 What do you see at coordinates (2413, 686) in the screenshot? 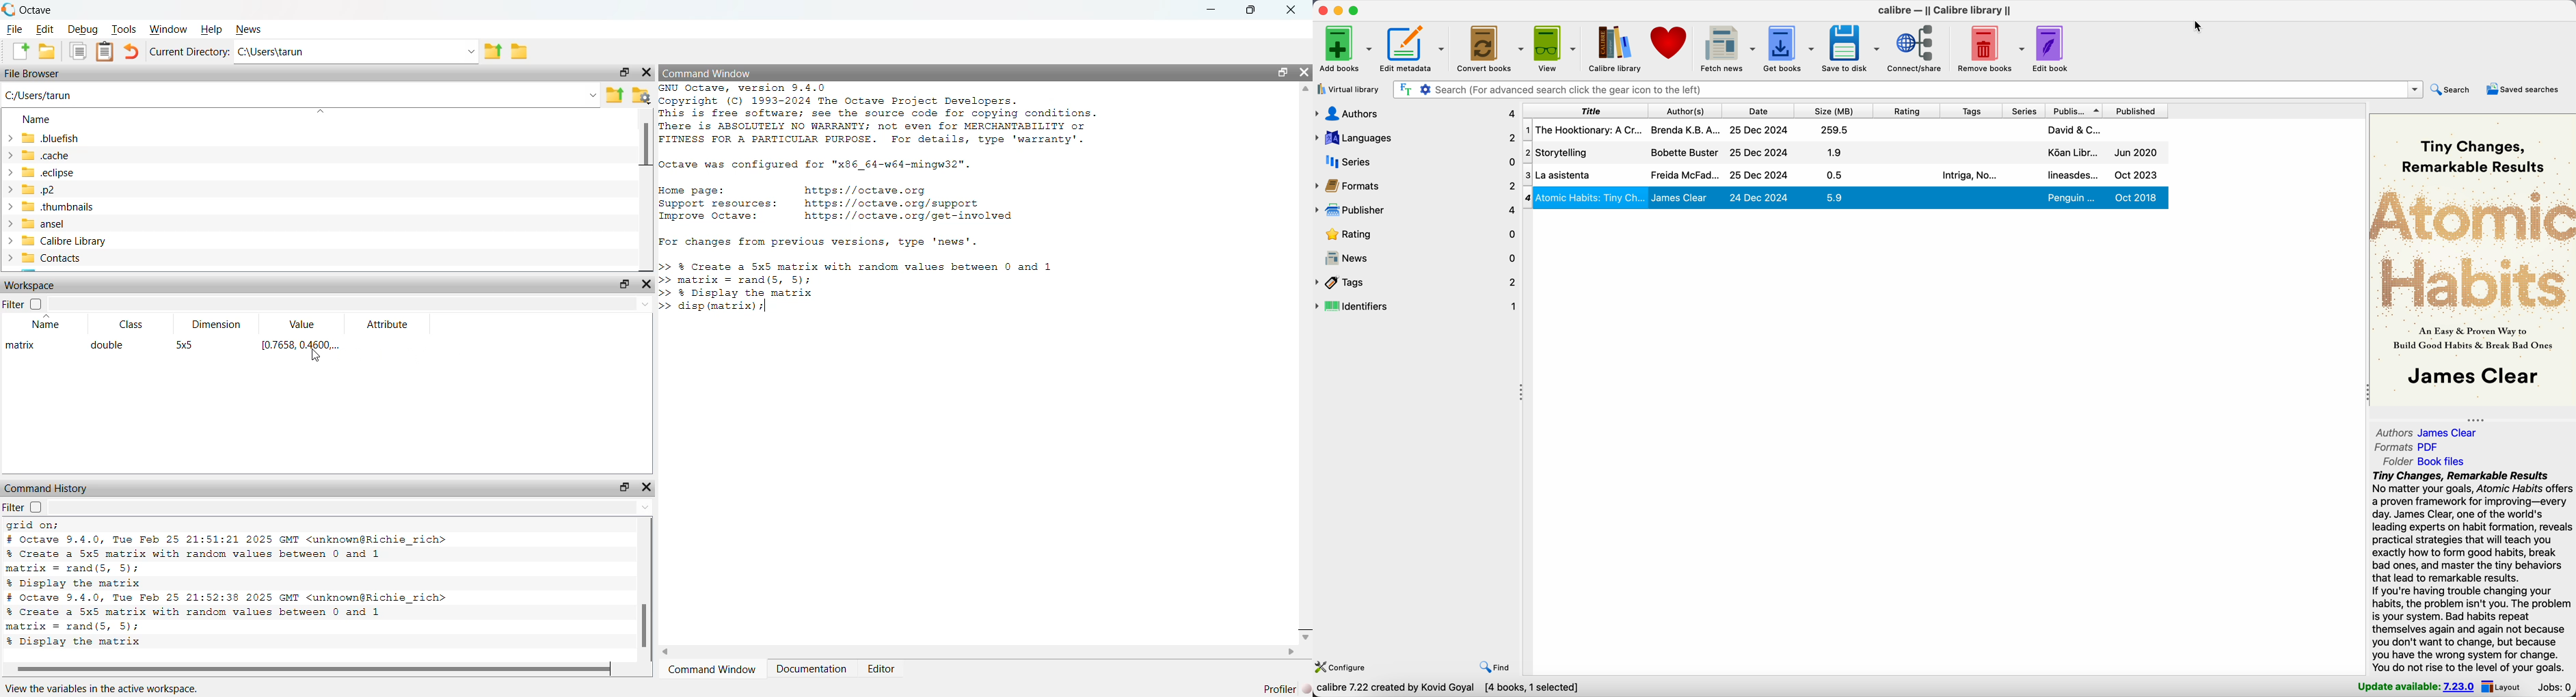
I see `update available: 7.23.0` at bounding box center [2413, 686].